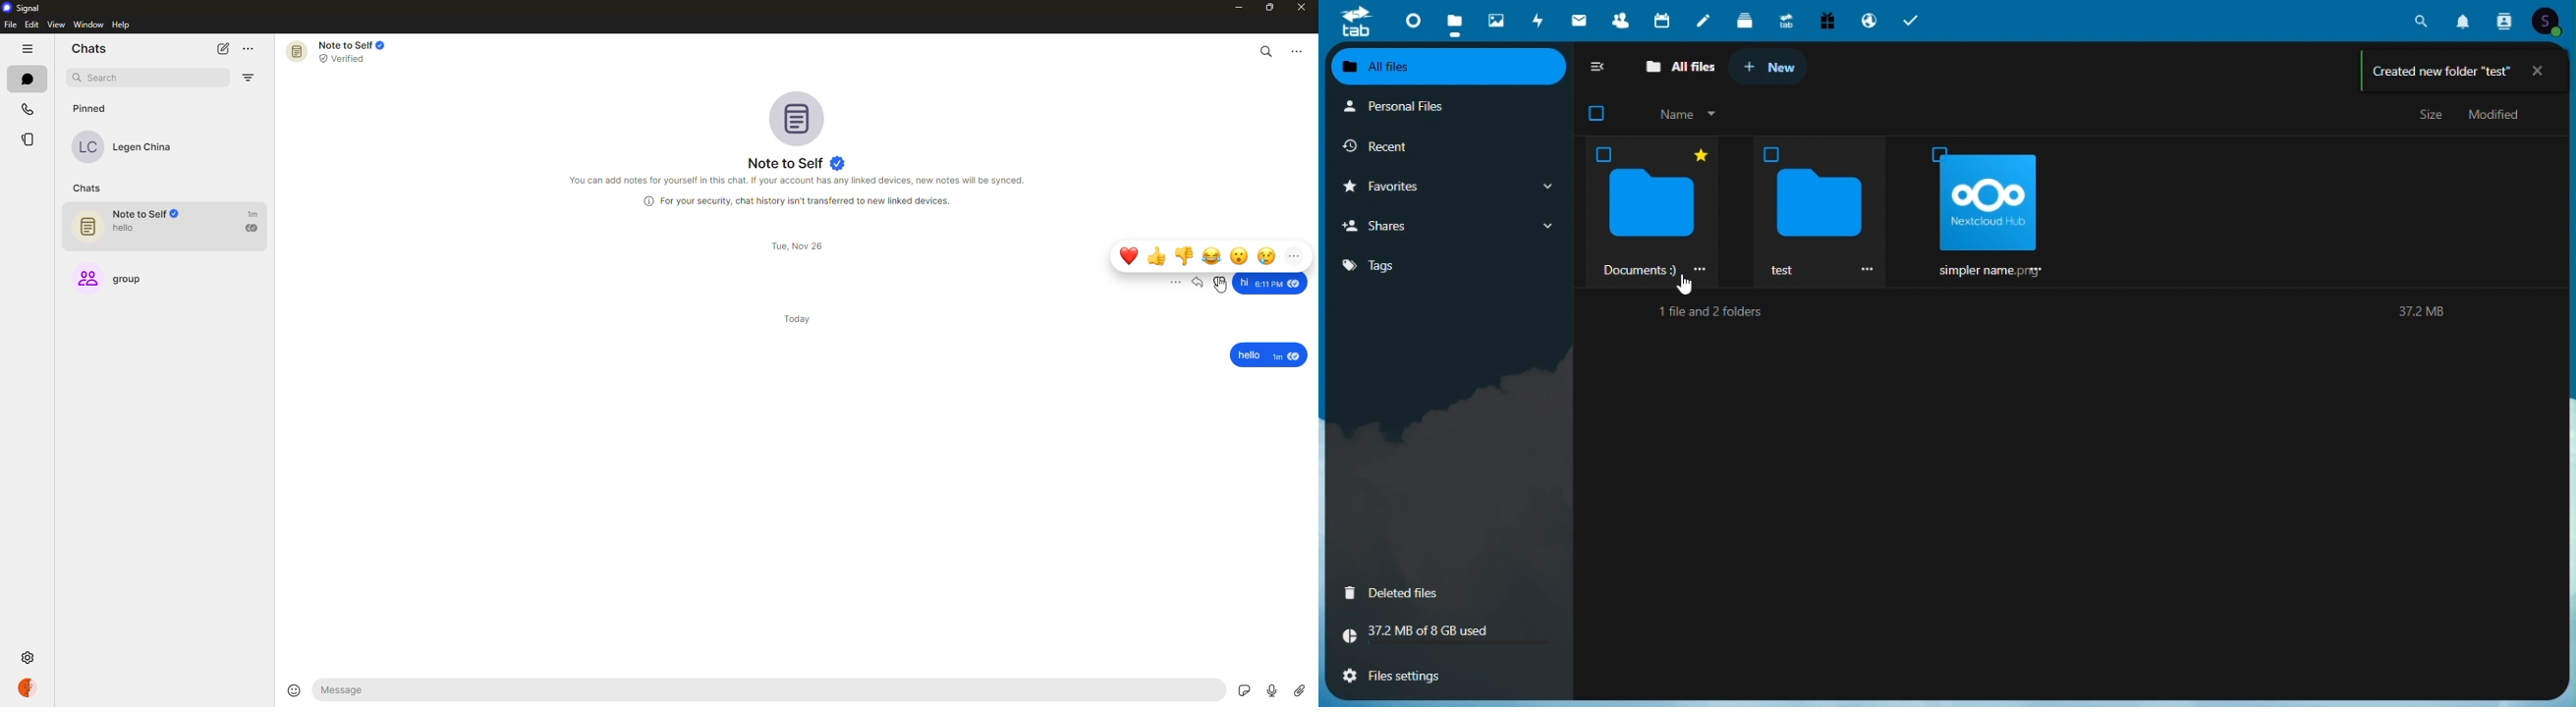 The width and height of the screenshot is (2576, 728). What do you see at coordinates (1657, 213) in the screenshot?
I see `‘Documents 9)` at bounding box center [1657, 213].